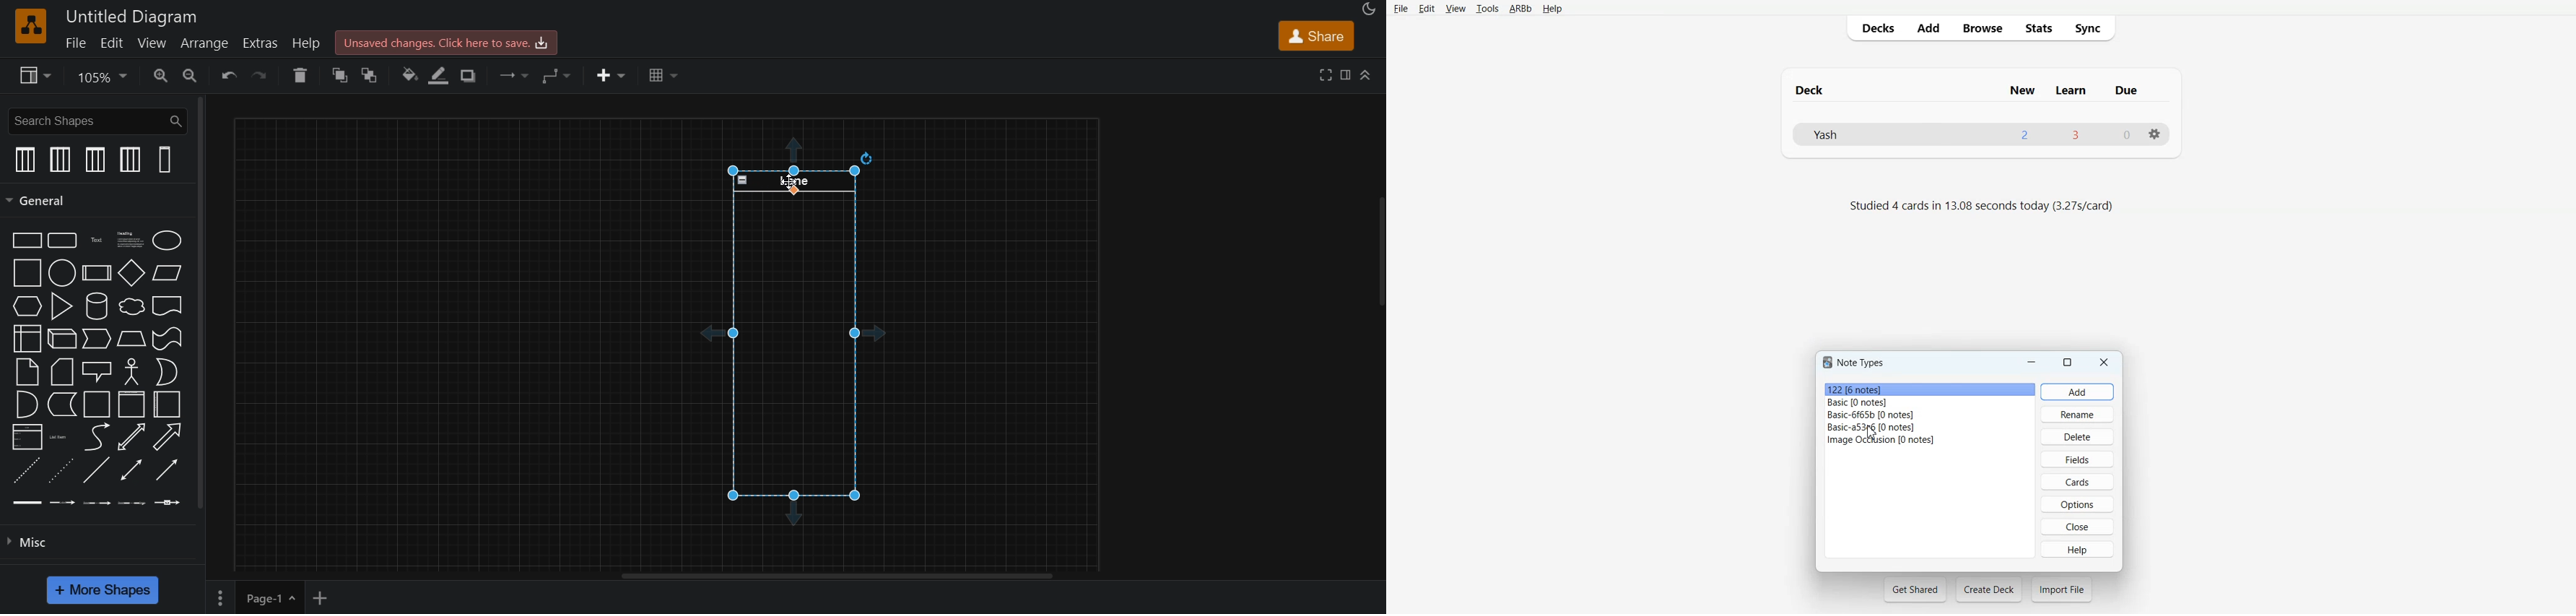 This screenshot has height=616, width=2576. What do you see at coordinates (61, 161) in the screenshot?
I see `vertical pool 2` at bounding box center [61, 161].